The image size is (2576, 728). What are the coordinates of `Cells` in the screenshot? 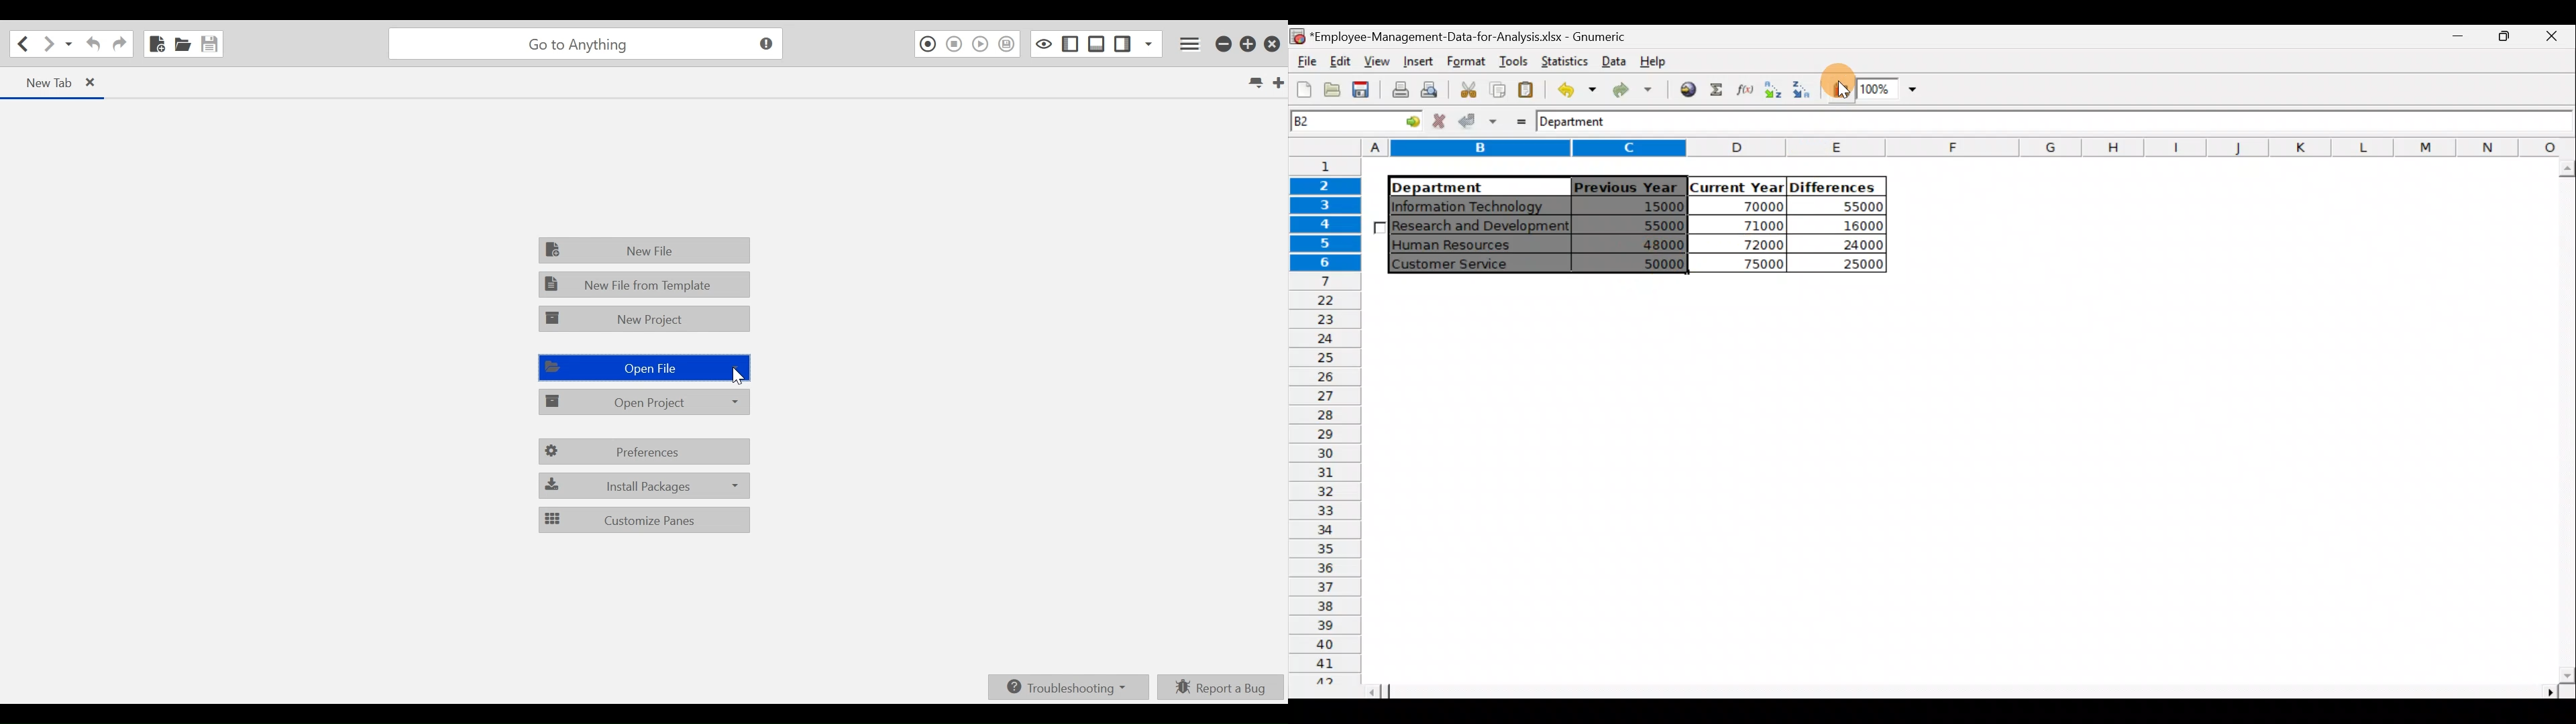 It's located at (1957, 483).